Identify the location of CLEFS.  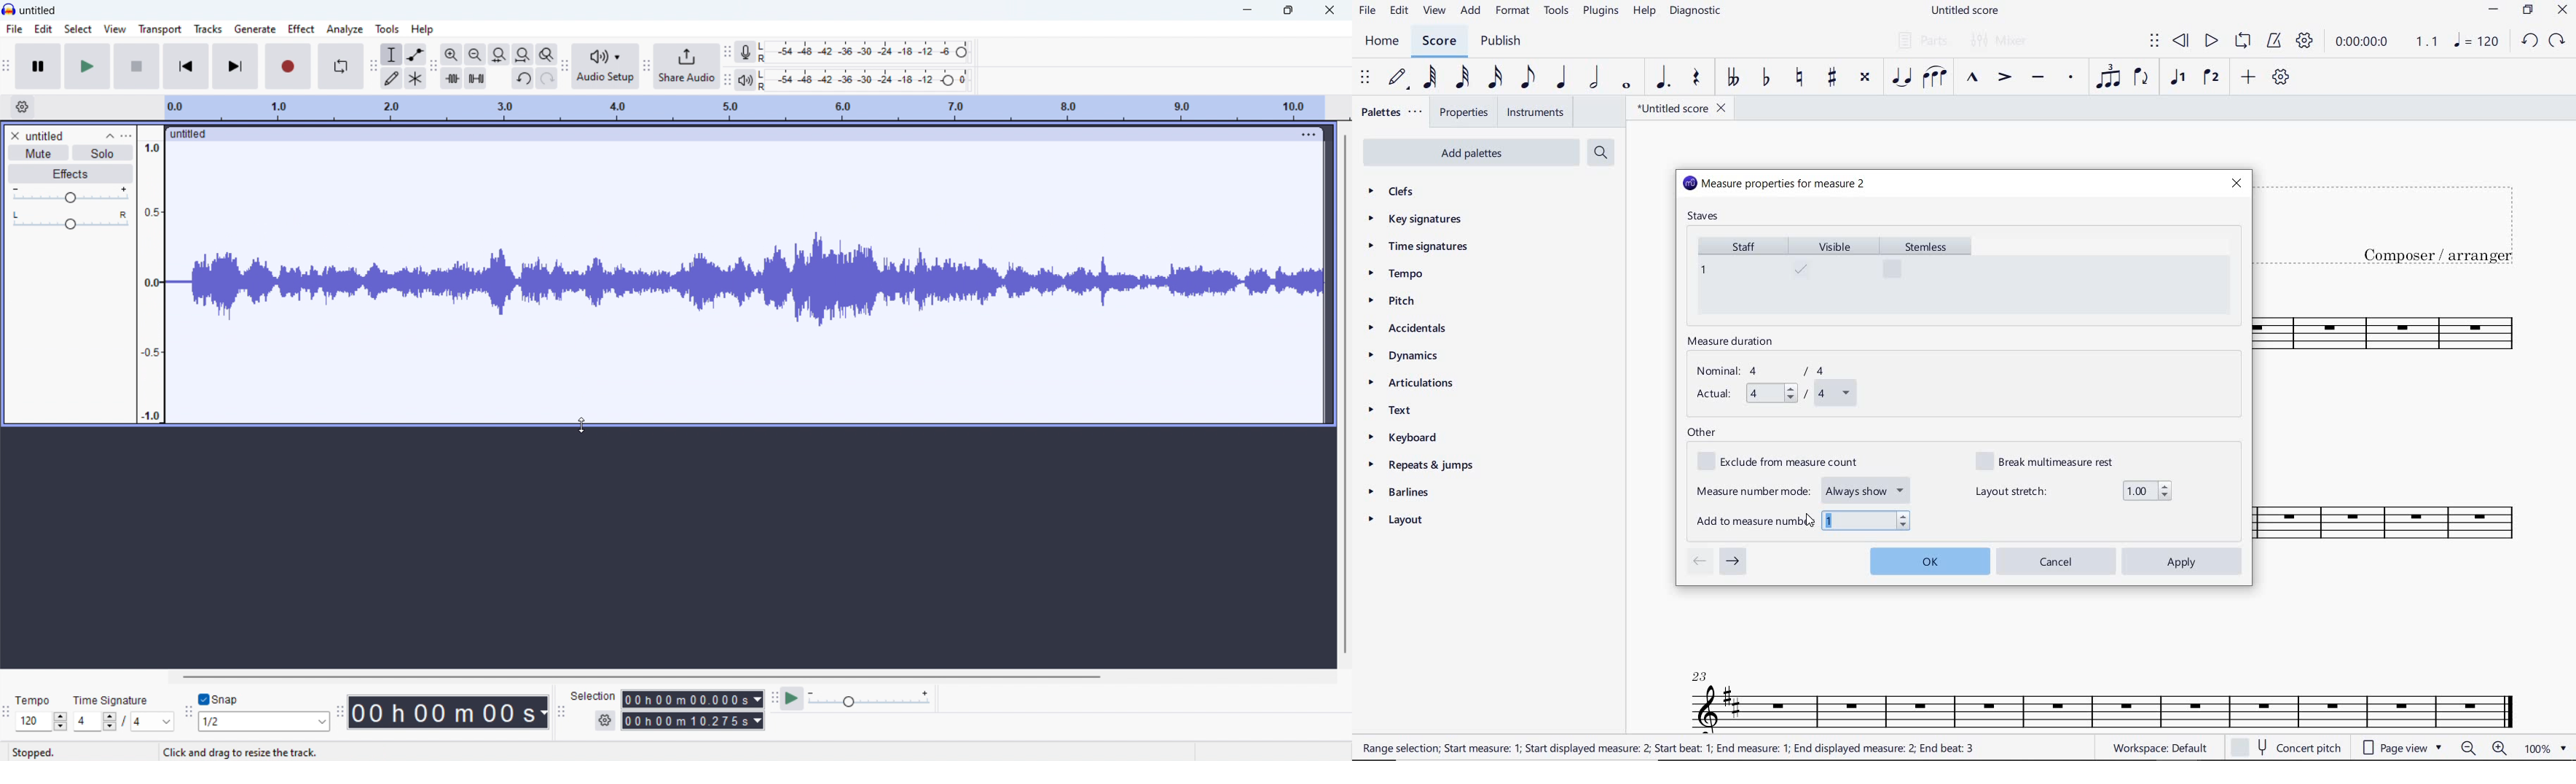
(1400, 192).